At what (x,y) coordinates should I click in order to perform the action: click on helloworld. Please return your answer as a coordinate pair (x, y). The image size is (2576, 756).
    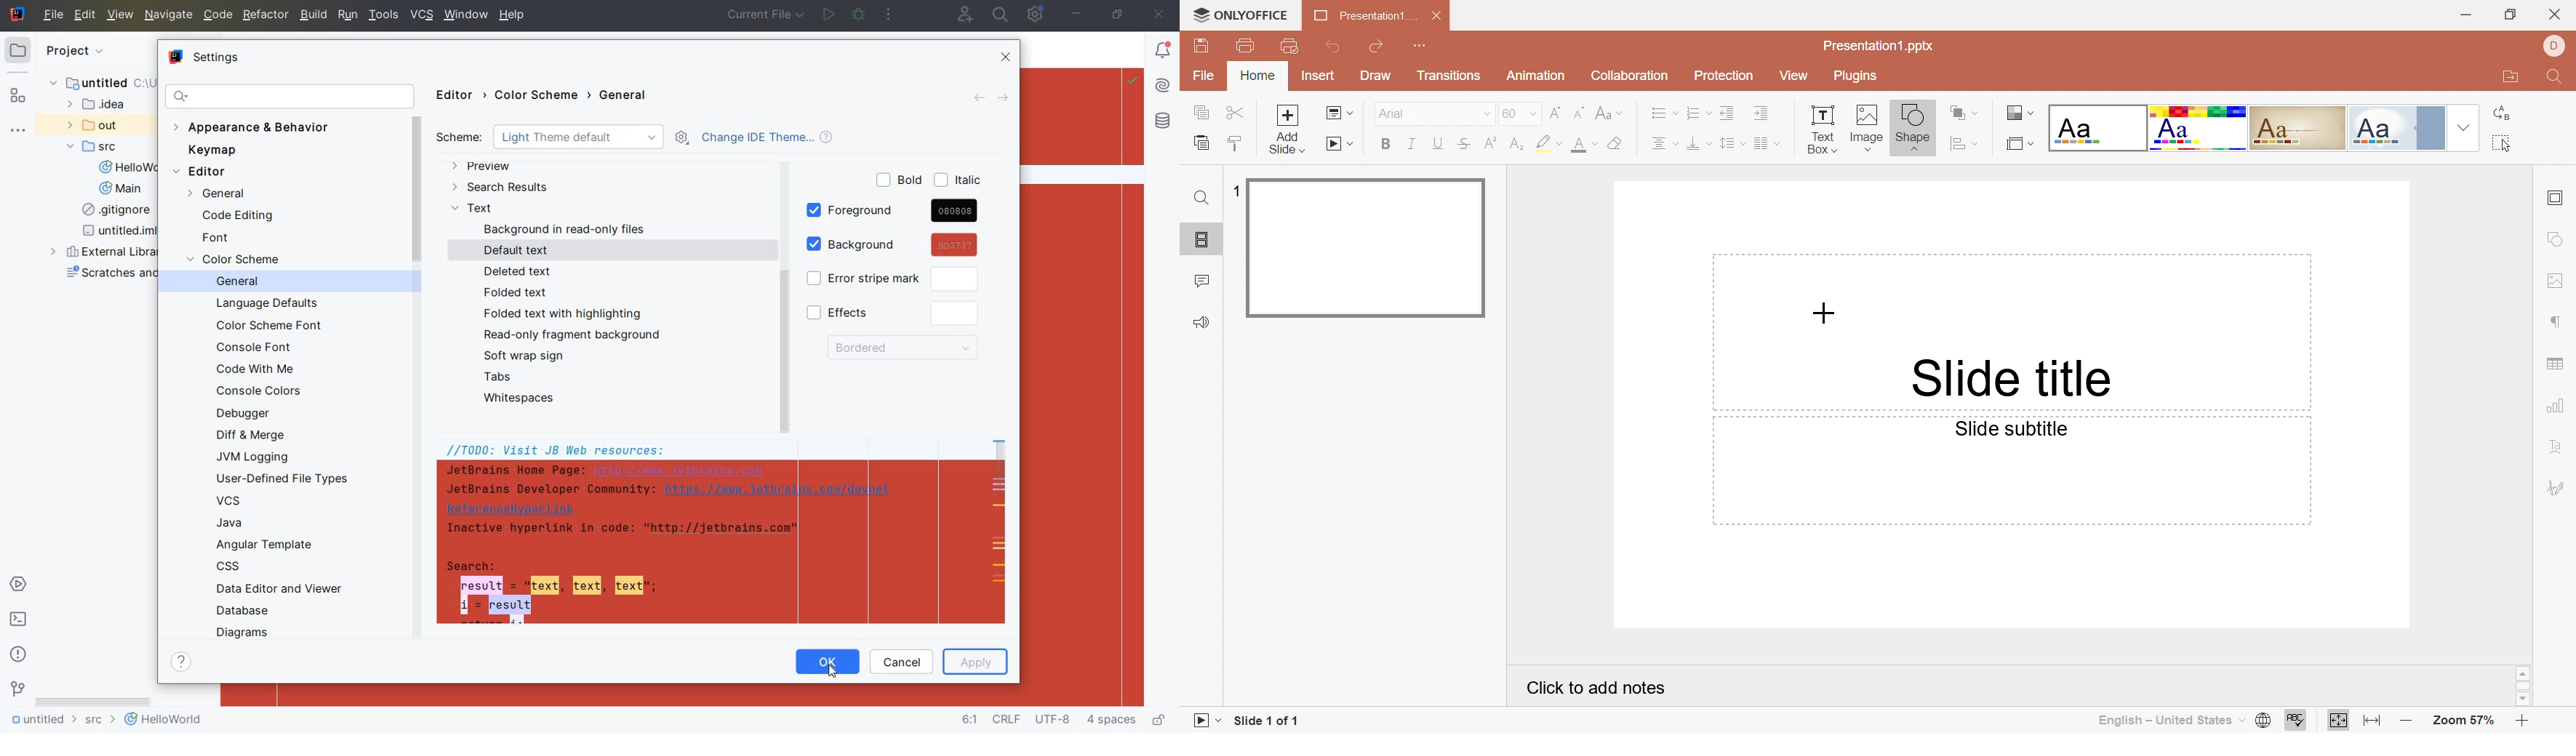
    Looking at the image, I should click on (163, 722).